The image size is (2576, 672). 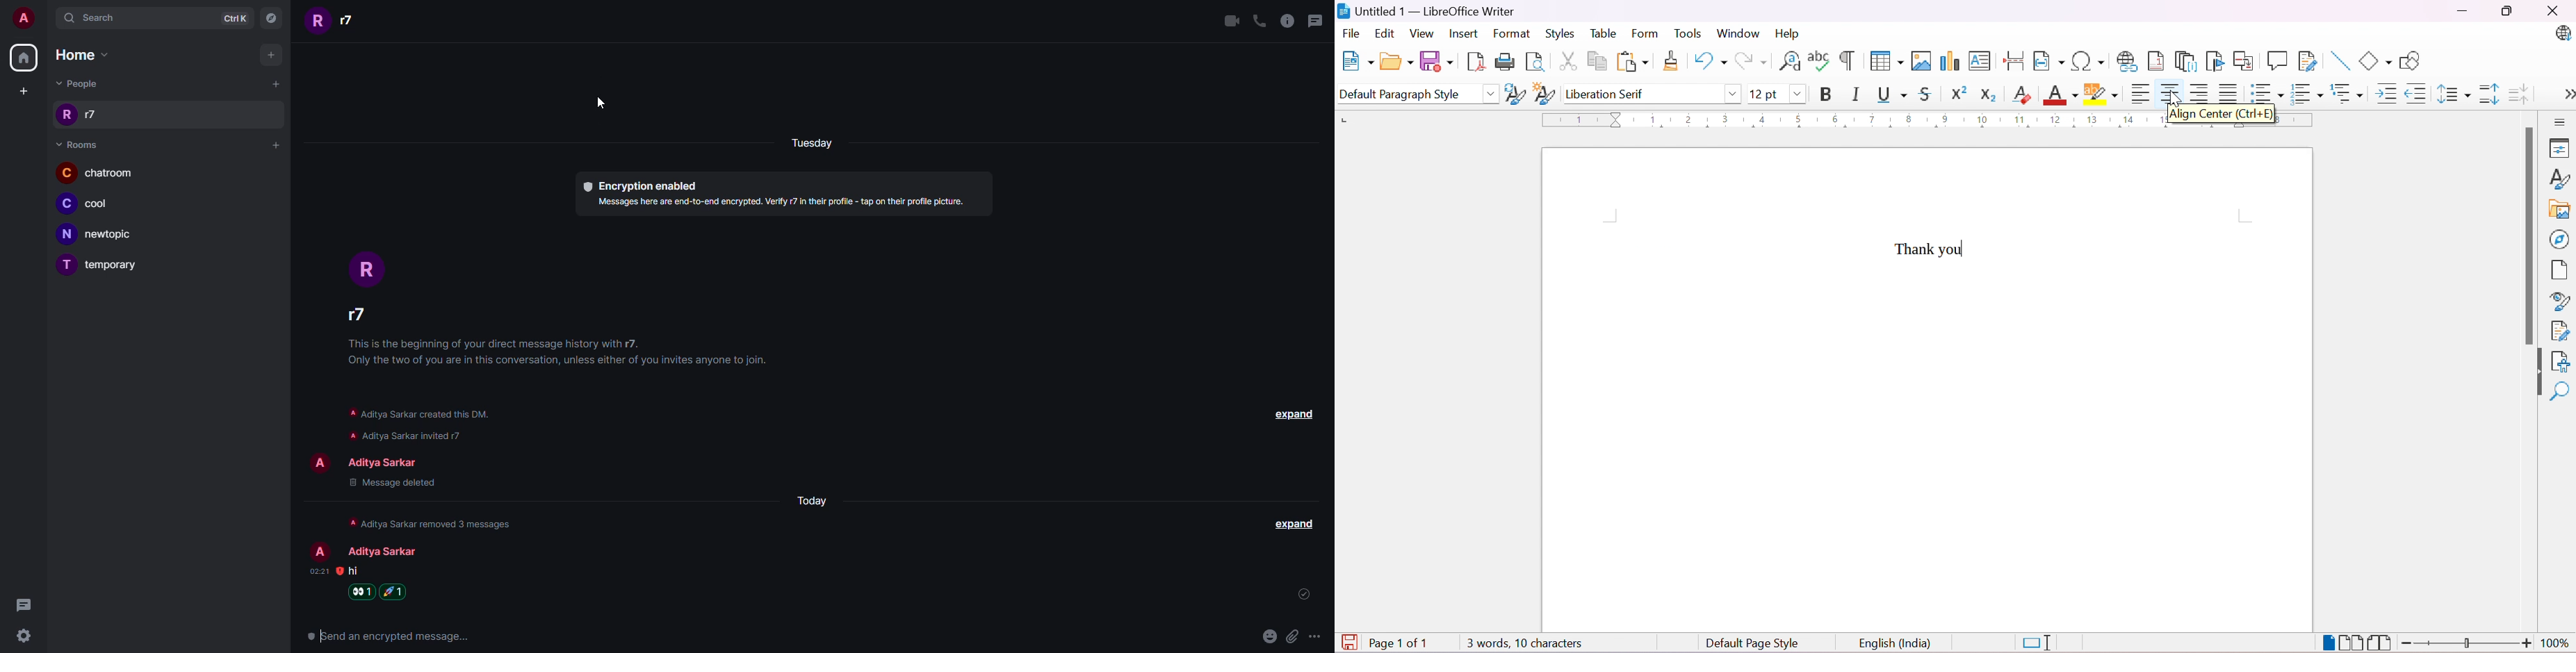 What do you see at coordinates (810, 144) in the screenshot?
I see `day` at bounding box center [810, 144].